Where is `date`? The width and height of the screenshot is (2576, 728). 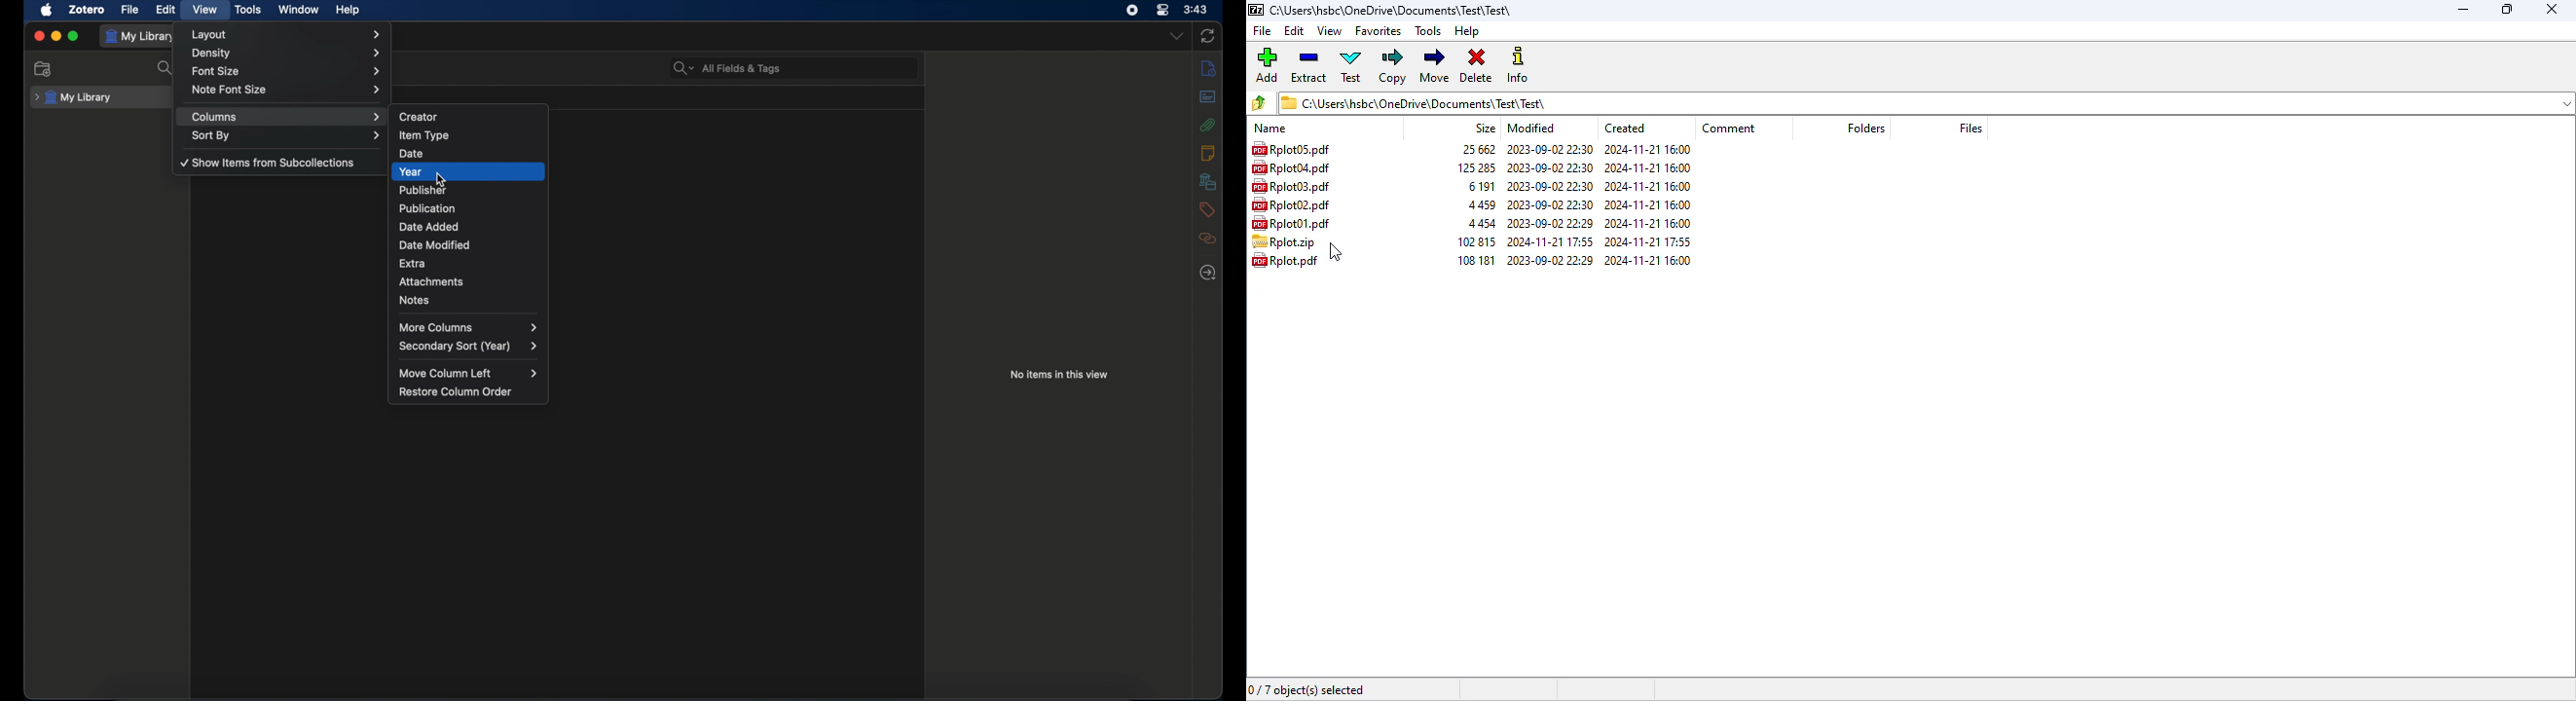
date is located at coordinates (471, 152).